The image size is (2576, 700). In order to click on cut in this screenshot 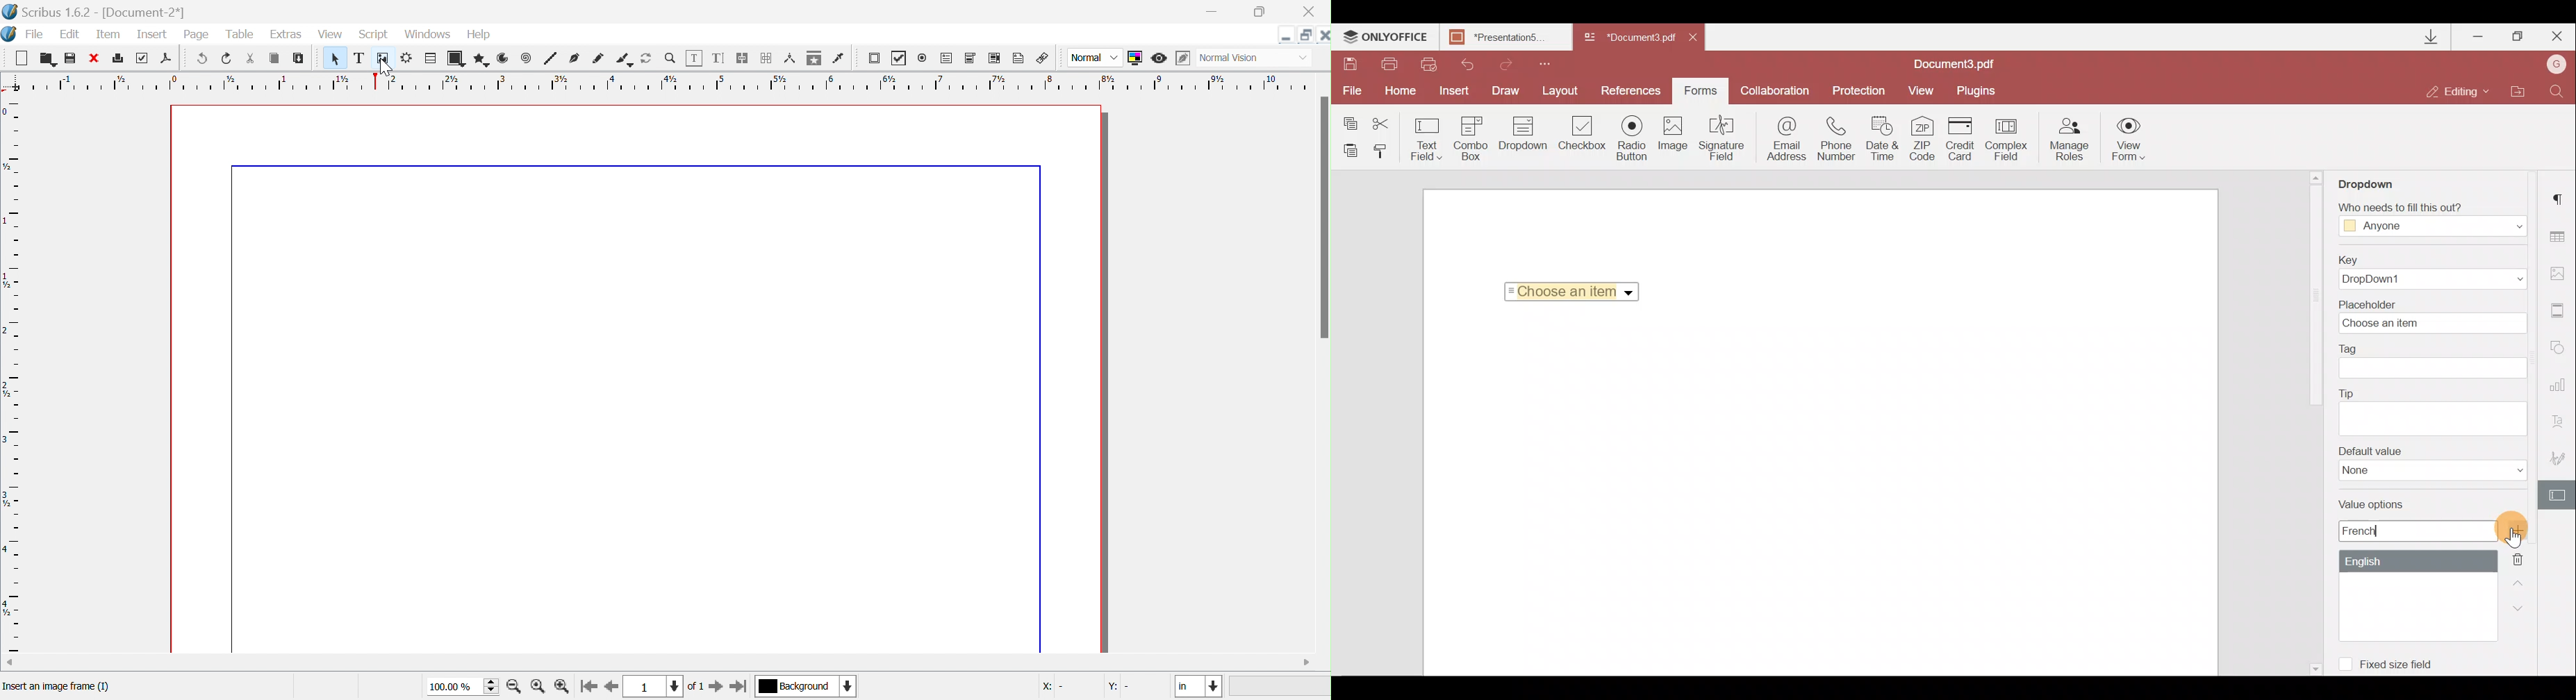, I will do `click(249, 58)`.